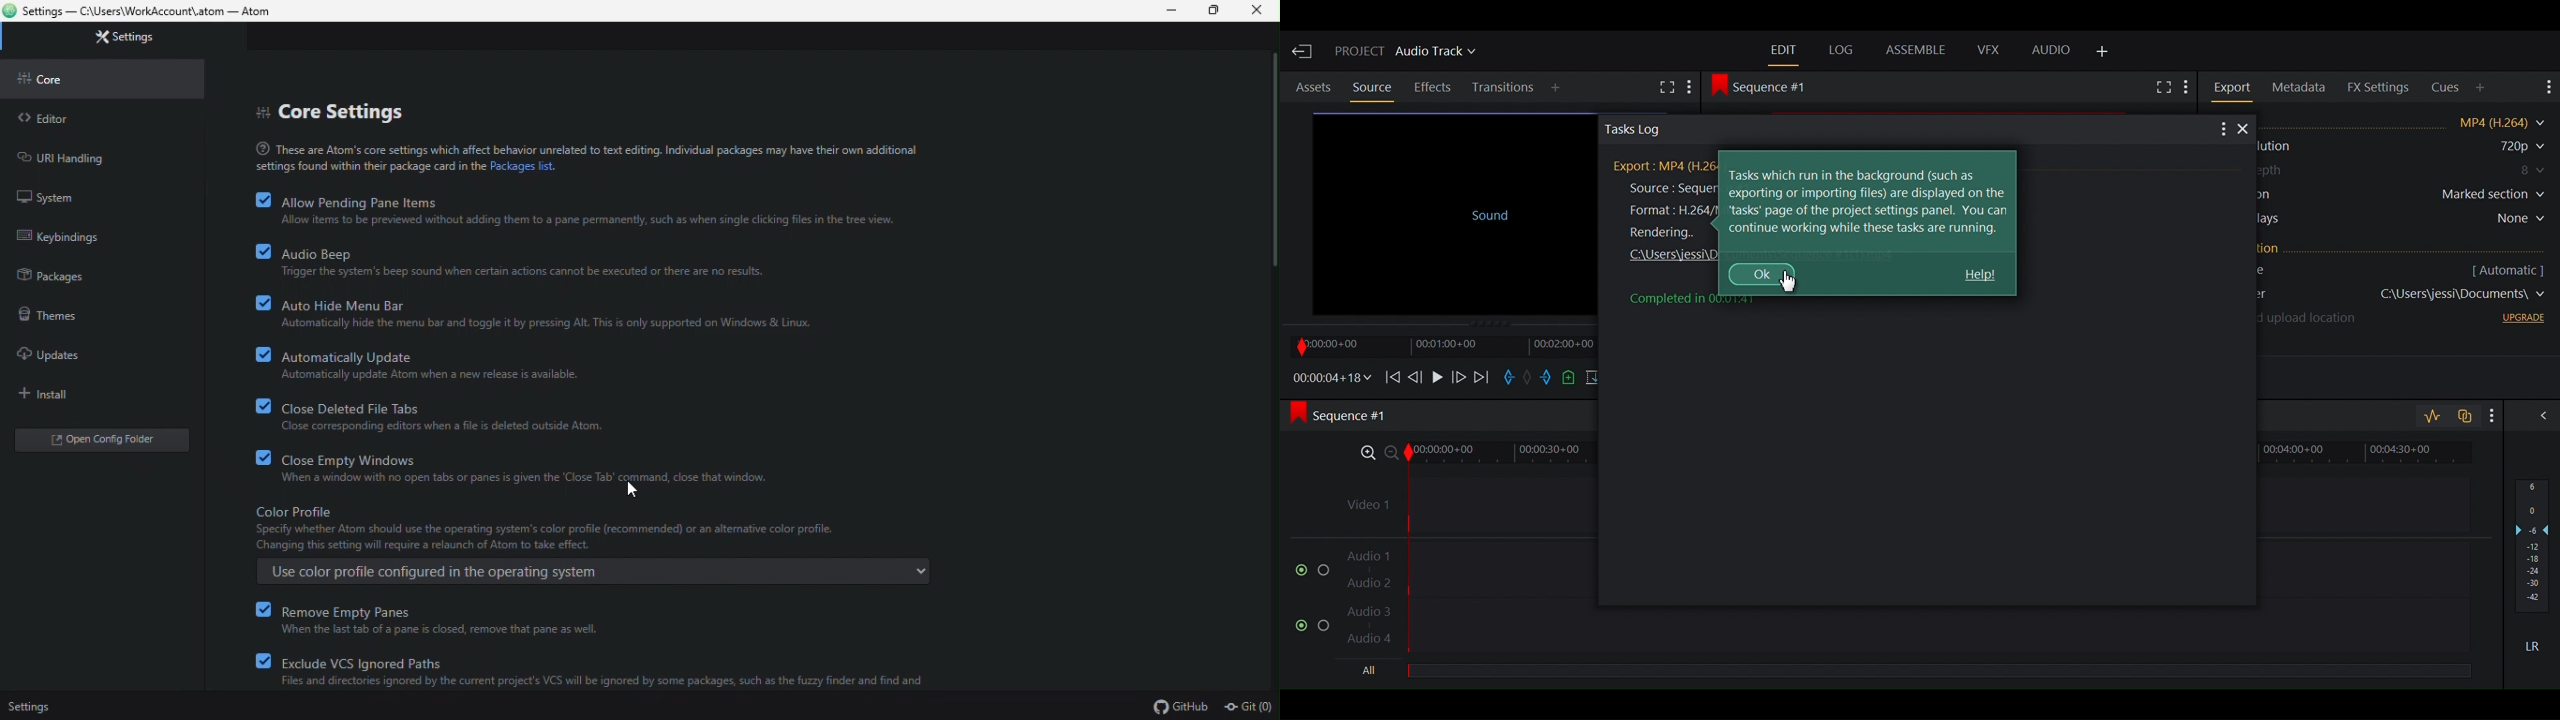 This screenshot has width=2576, height=728. Describe the element at coordinates (264, 302) in the screenshot. I see `checkbox ` at that location.